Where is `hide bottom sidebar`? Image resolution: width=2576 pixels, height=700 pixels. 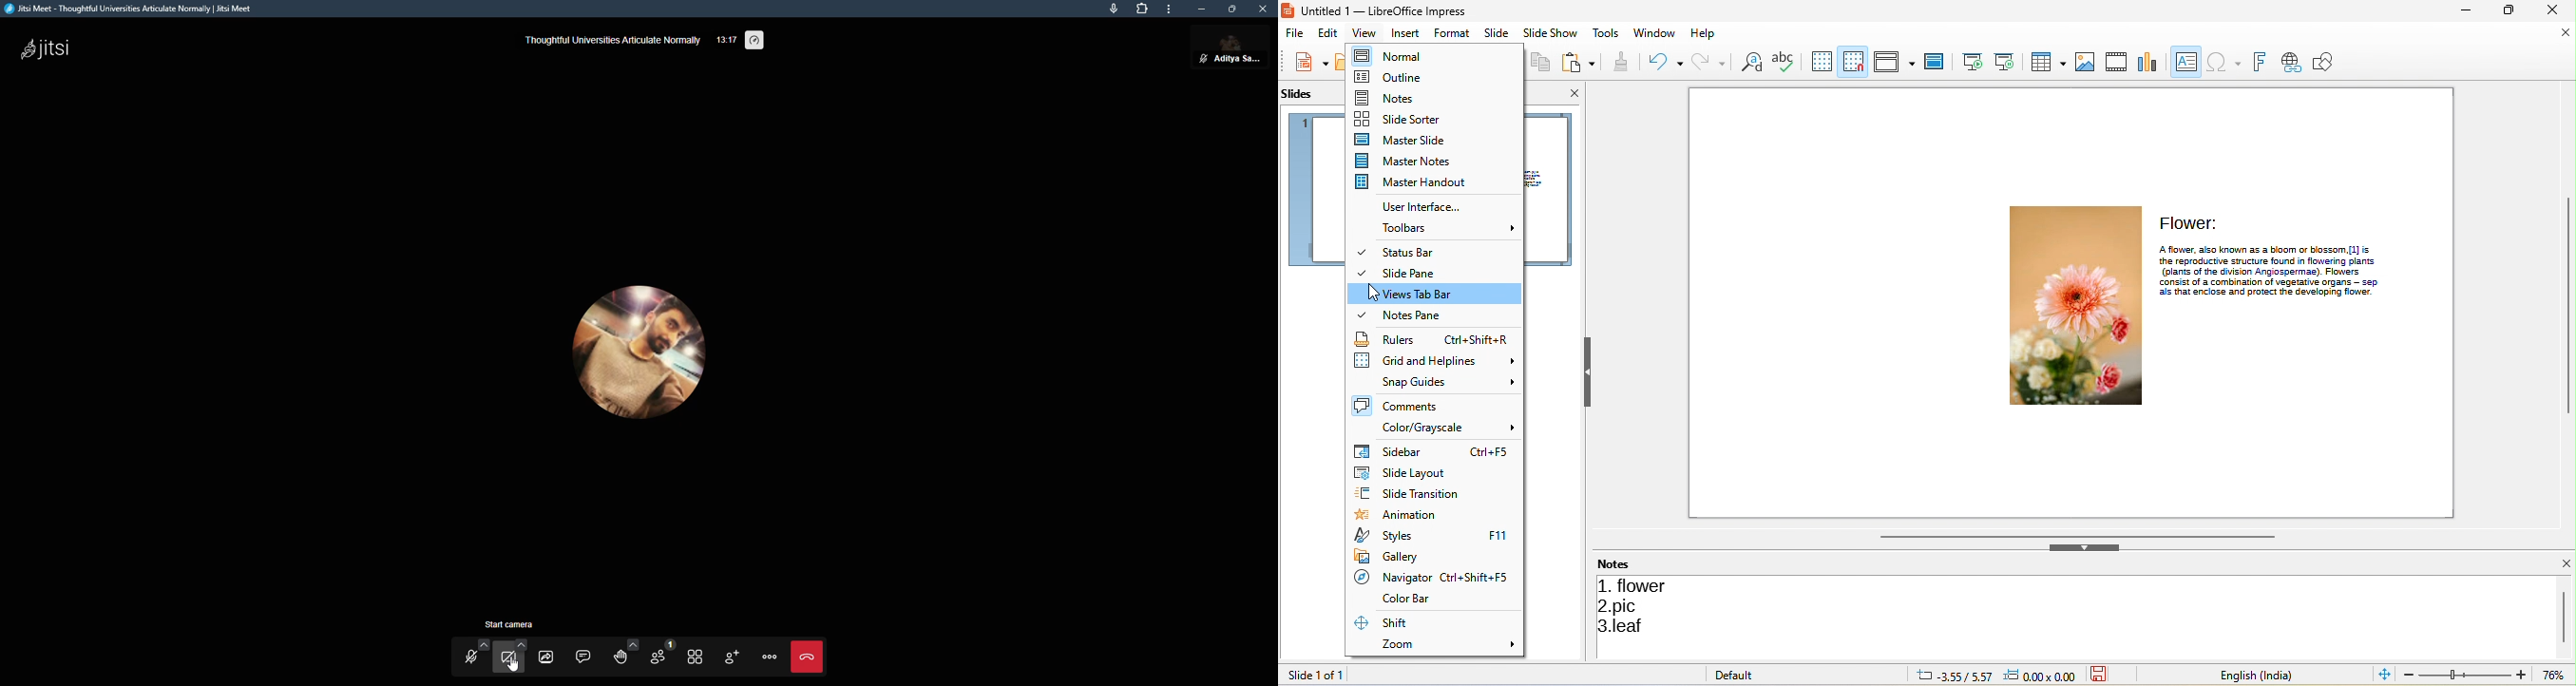
hide bottom sidebar is located at coordinates (2087, 549).